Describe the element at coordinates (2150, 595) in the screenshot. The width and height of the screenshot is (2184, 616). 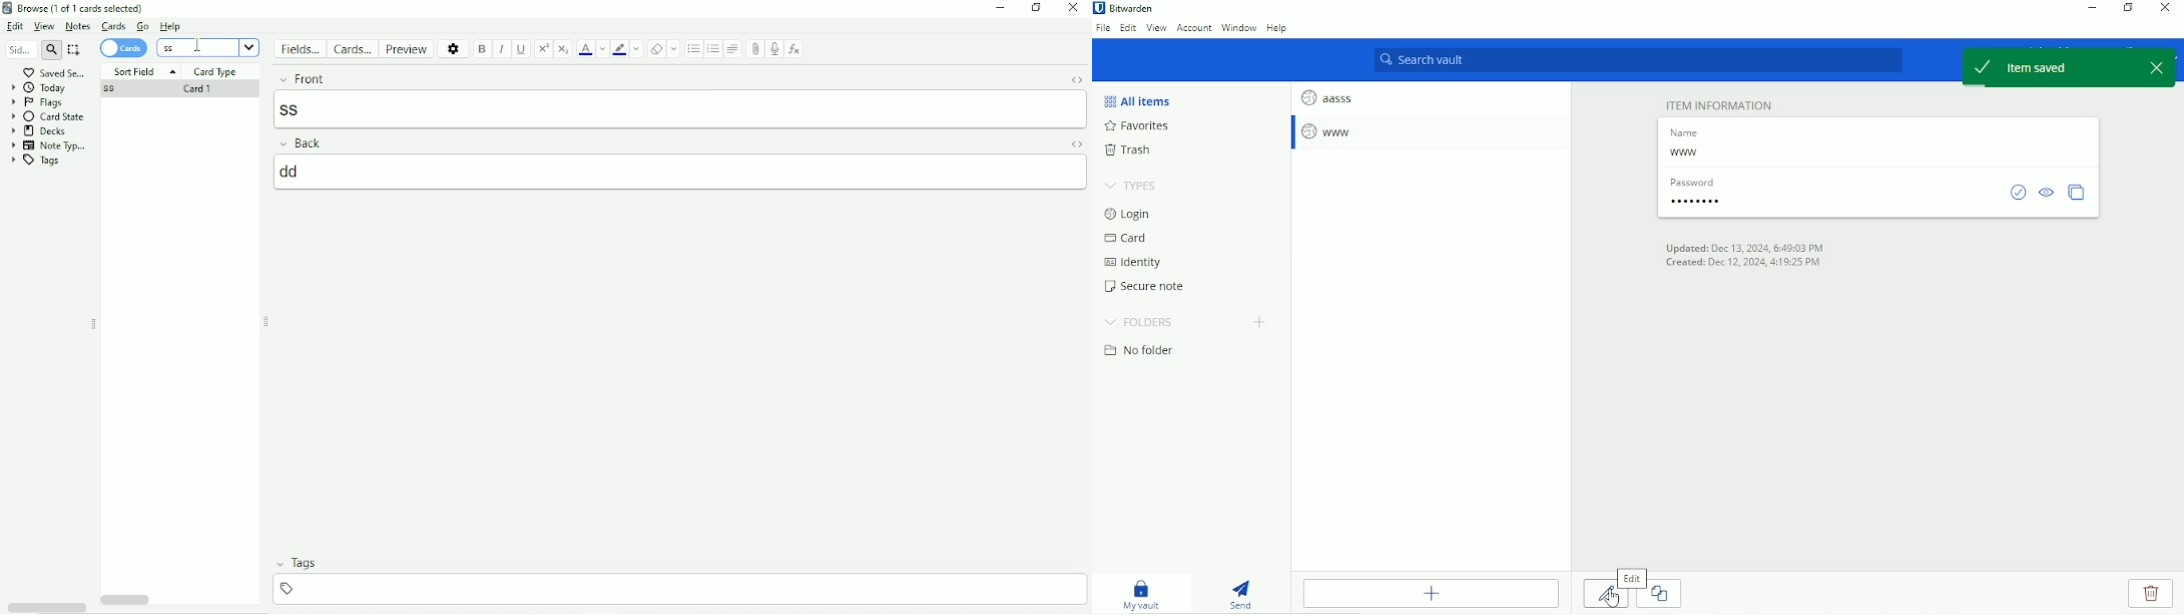
I see `Delete` at that location.